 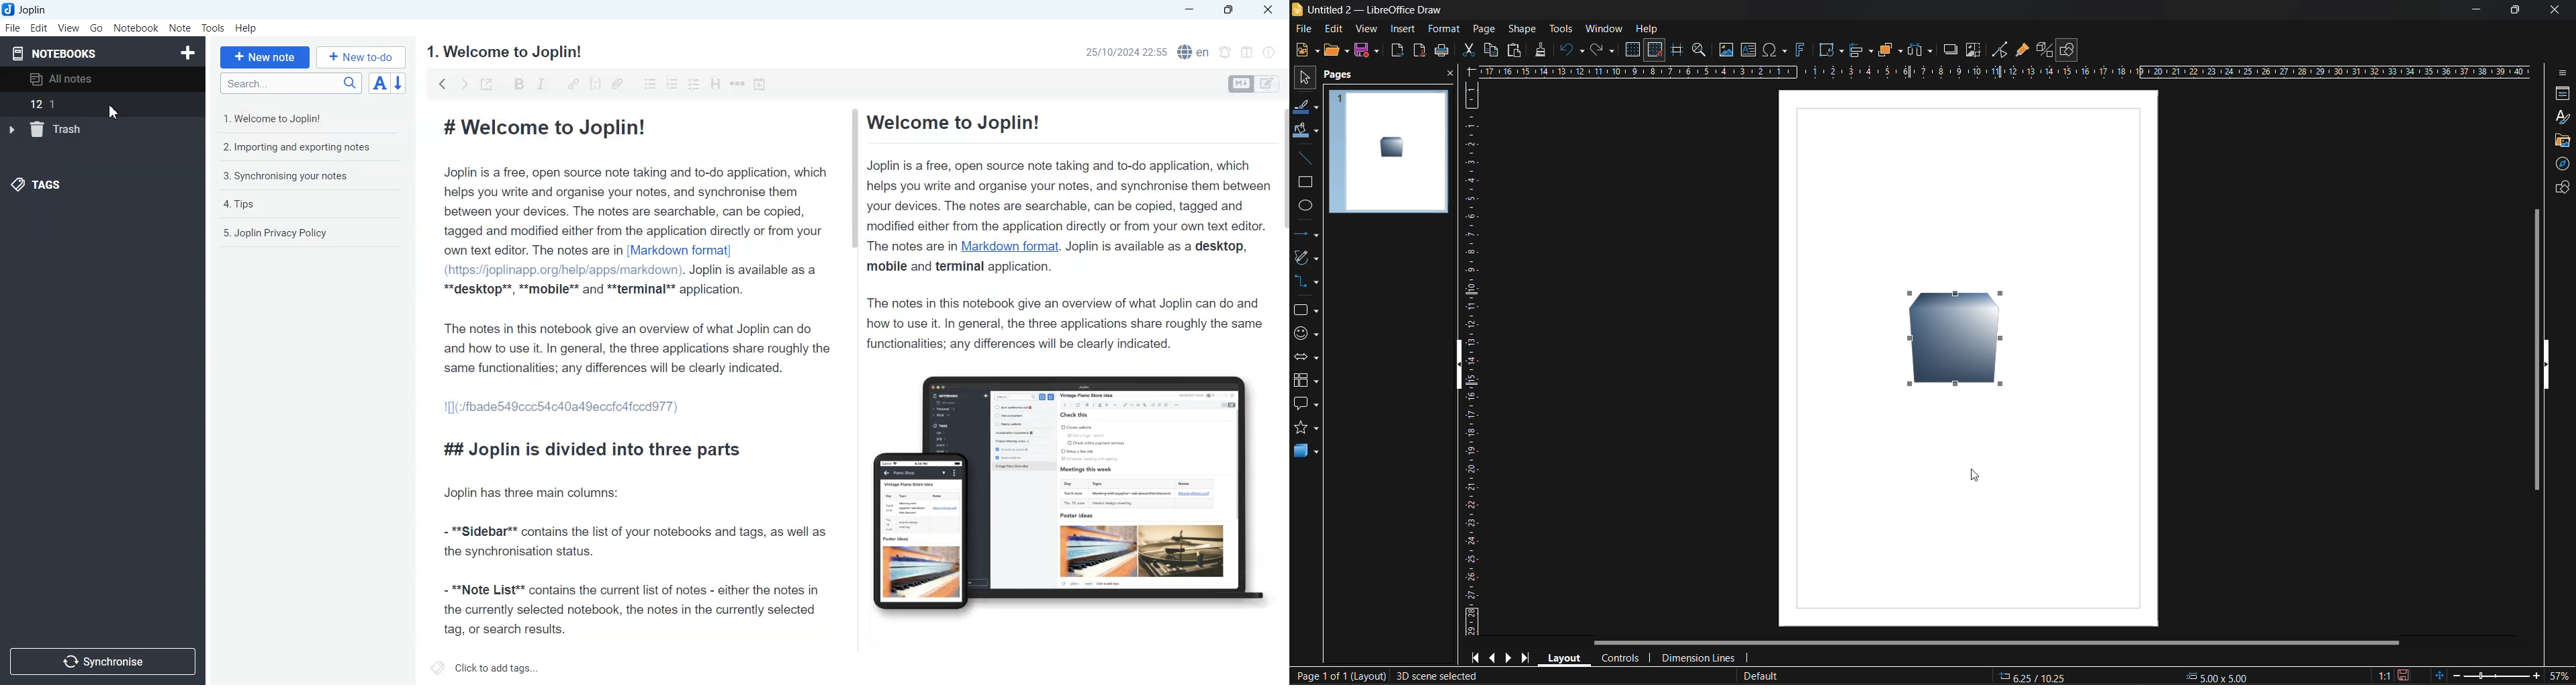 I want to click on 1. Welcome to Joplin!, so click(x=503, y=52).